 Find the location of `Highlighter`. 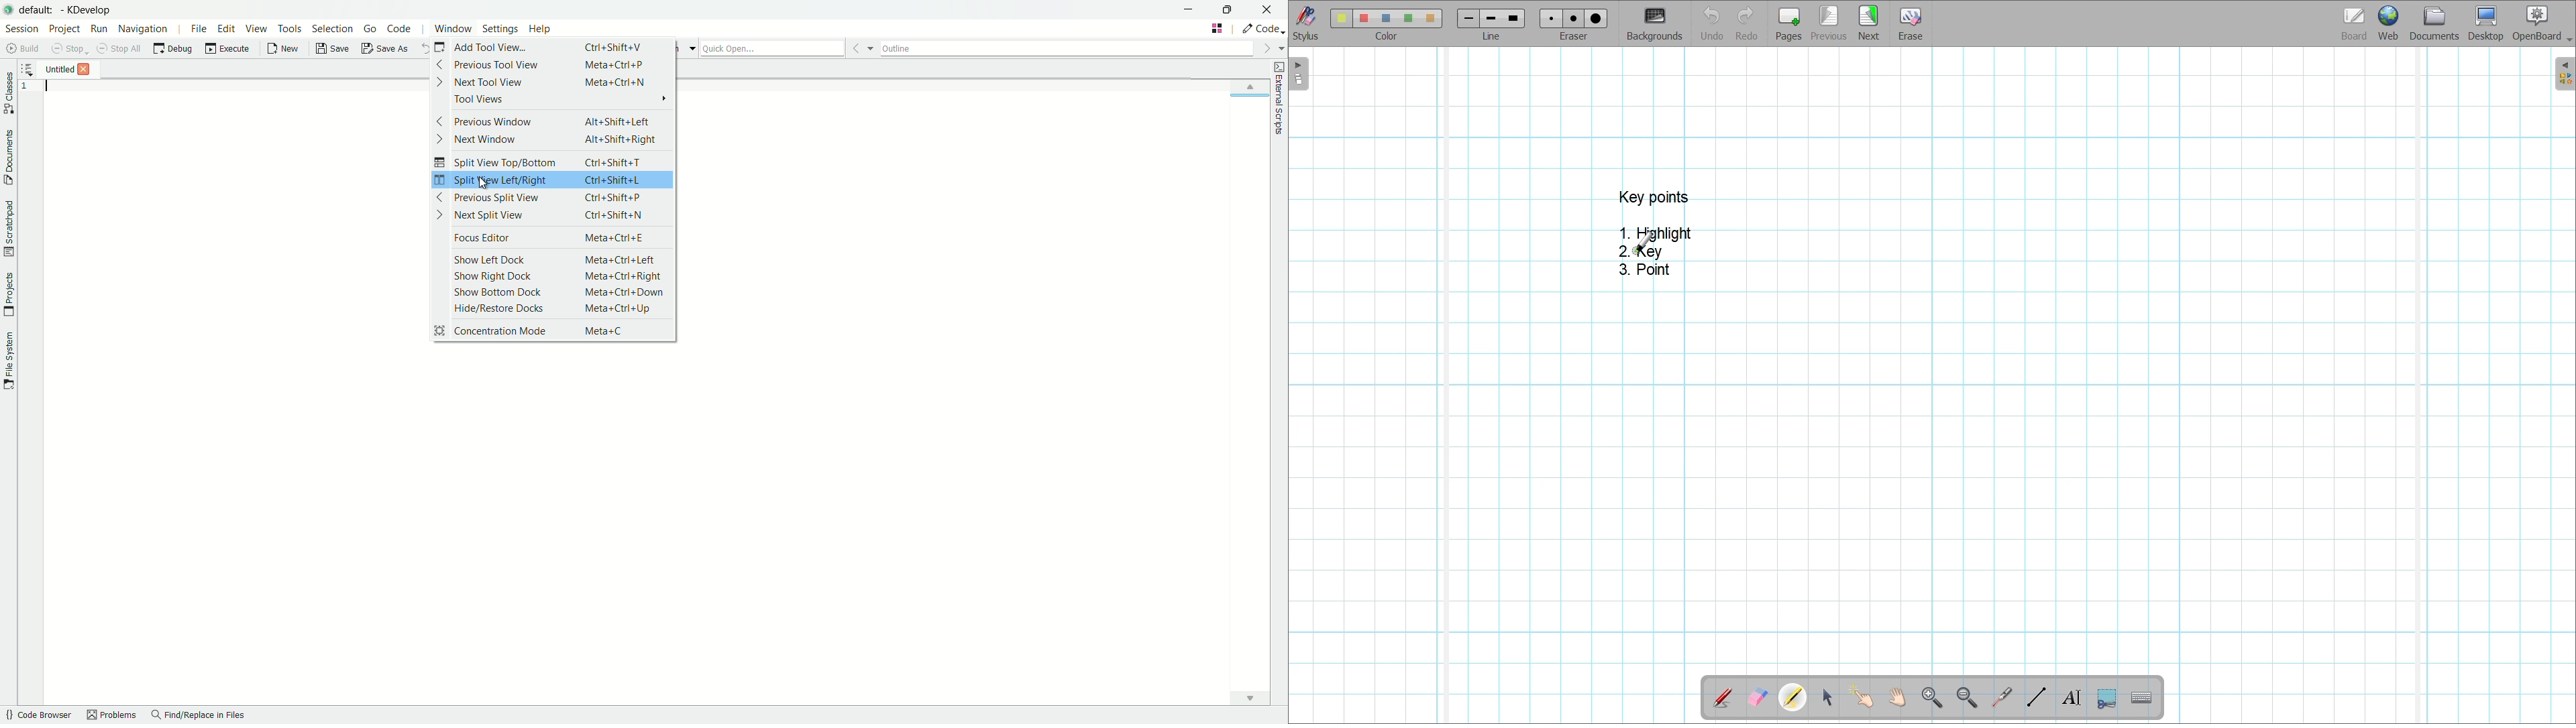

Highlighter is located at coordinates (1792, 697).